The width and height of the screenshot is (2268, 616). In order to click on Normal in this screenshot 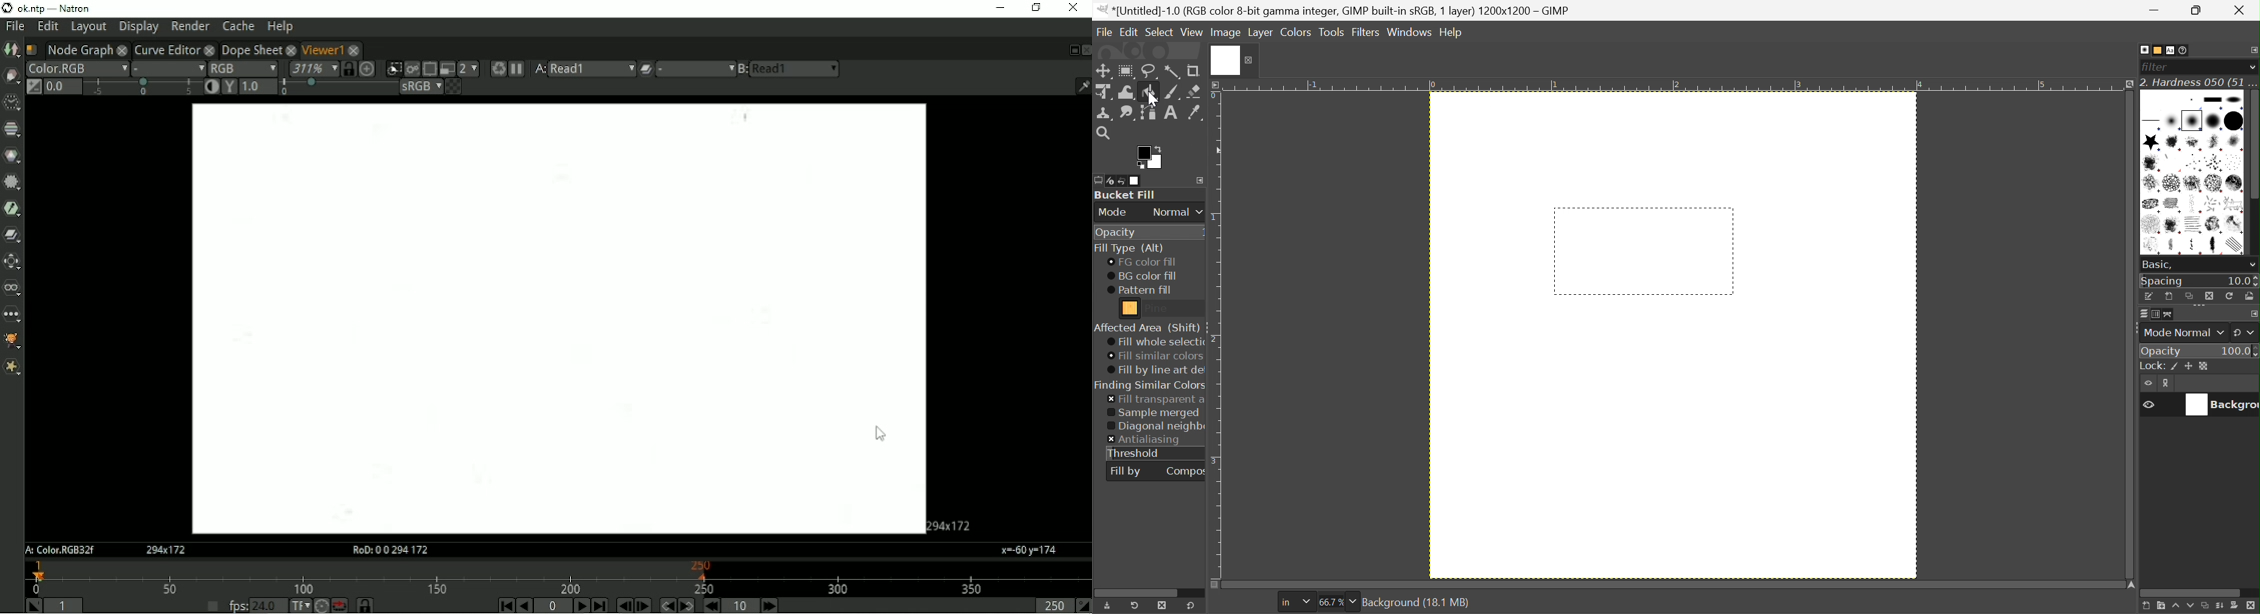, I will do `click(1178, 212)`.